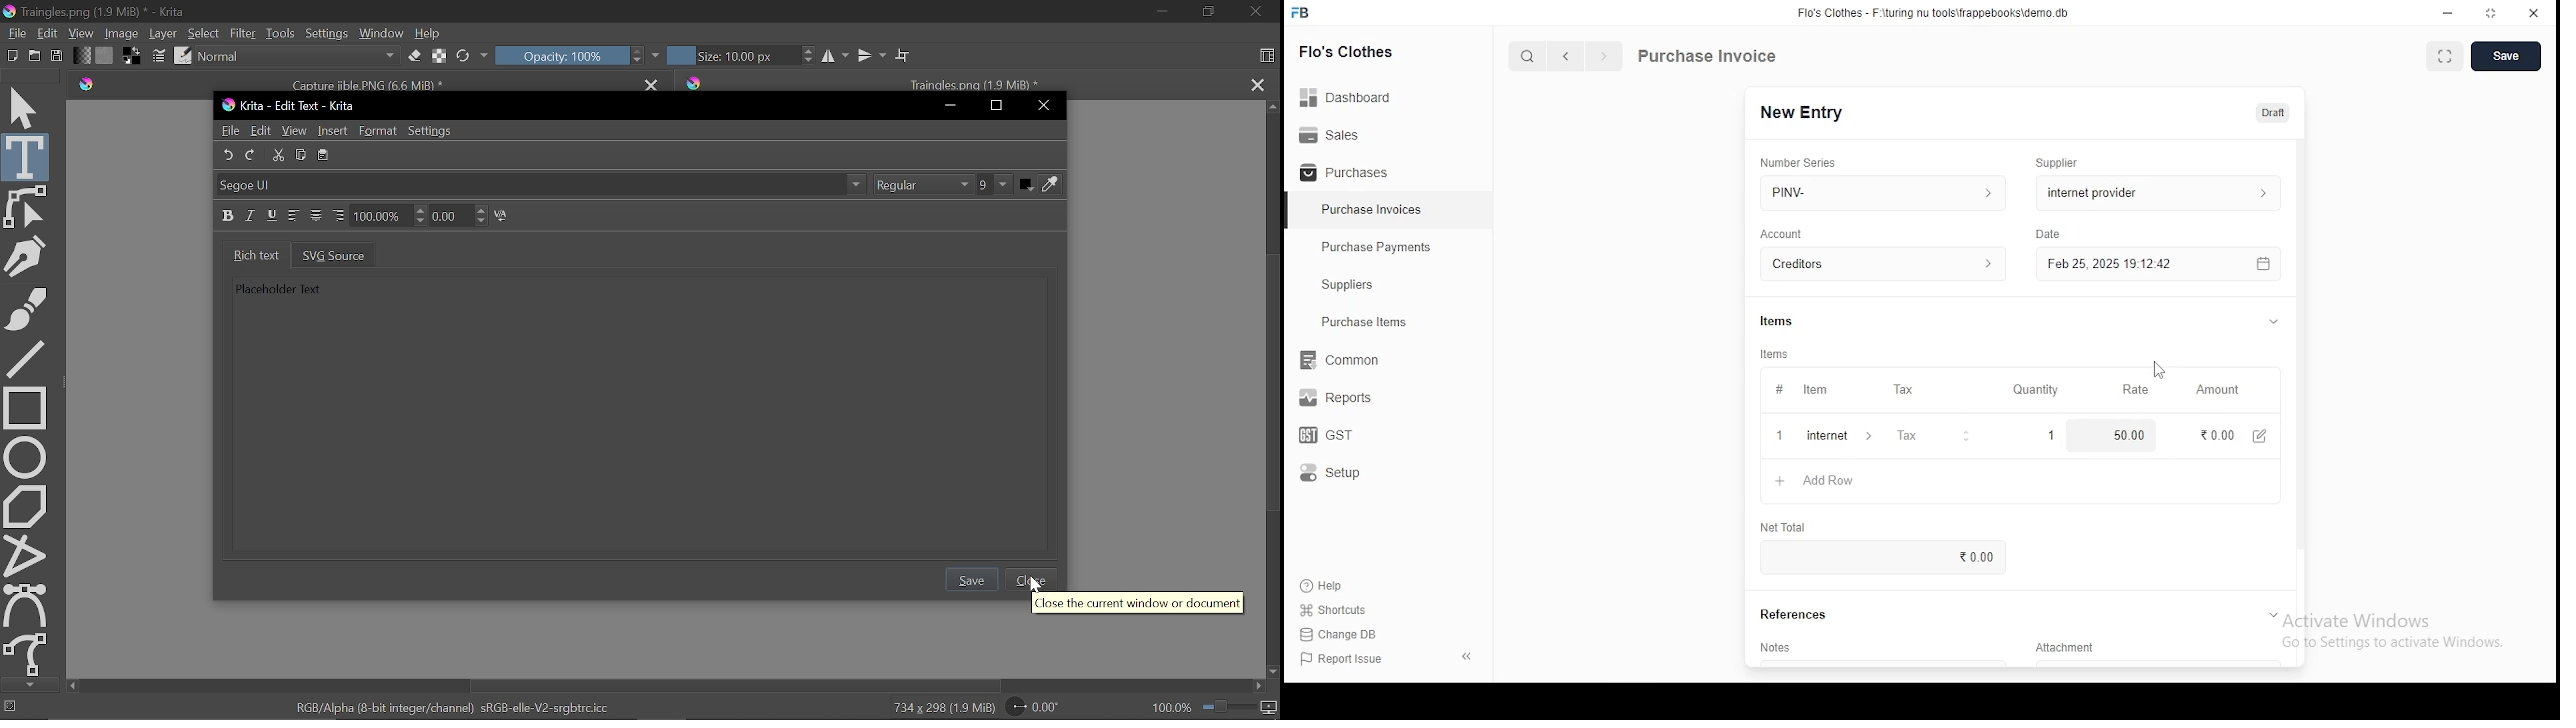  Describe the element at coordinates (229, 130) in the screenshot. I see `File` at that location.